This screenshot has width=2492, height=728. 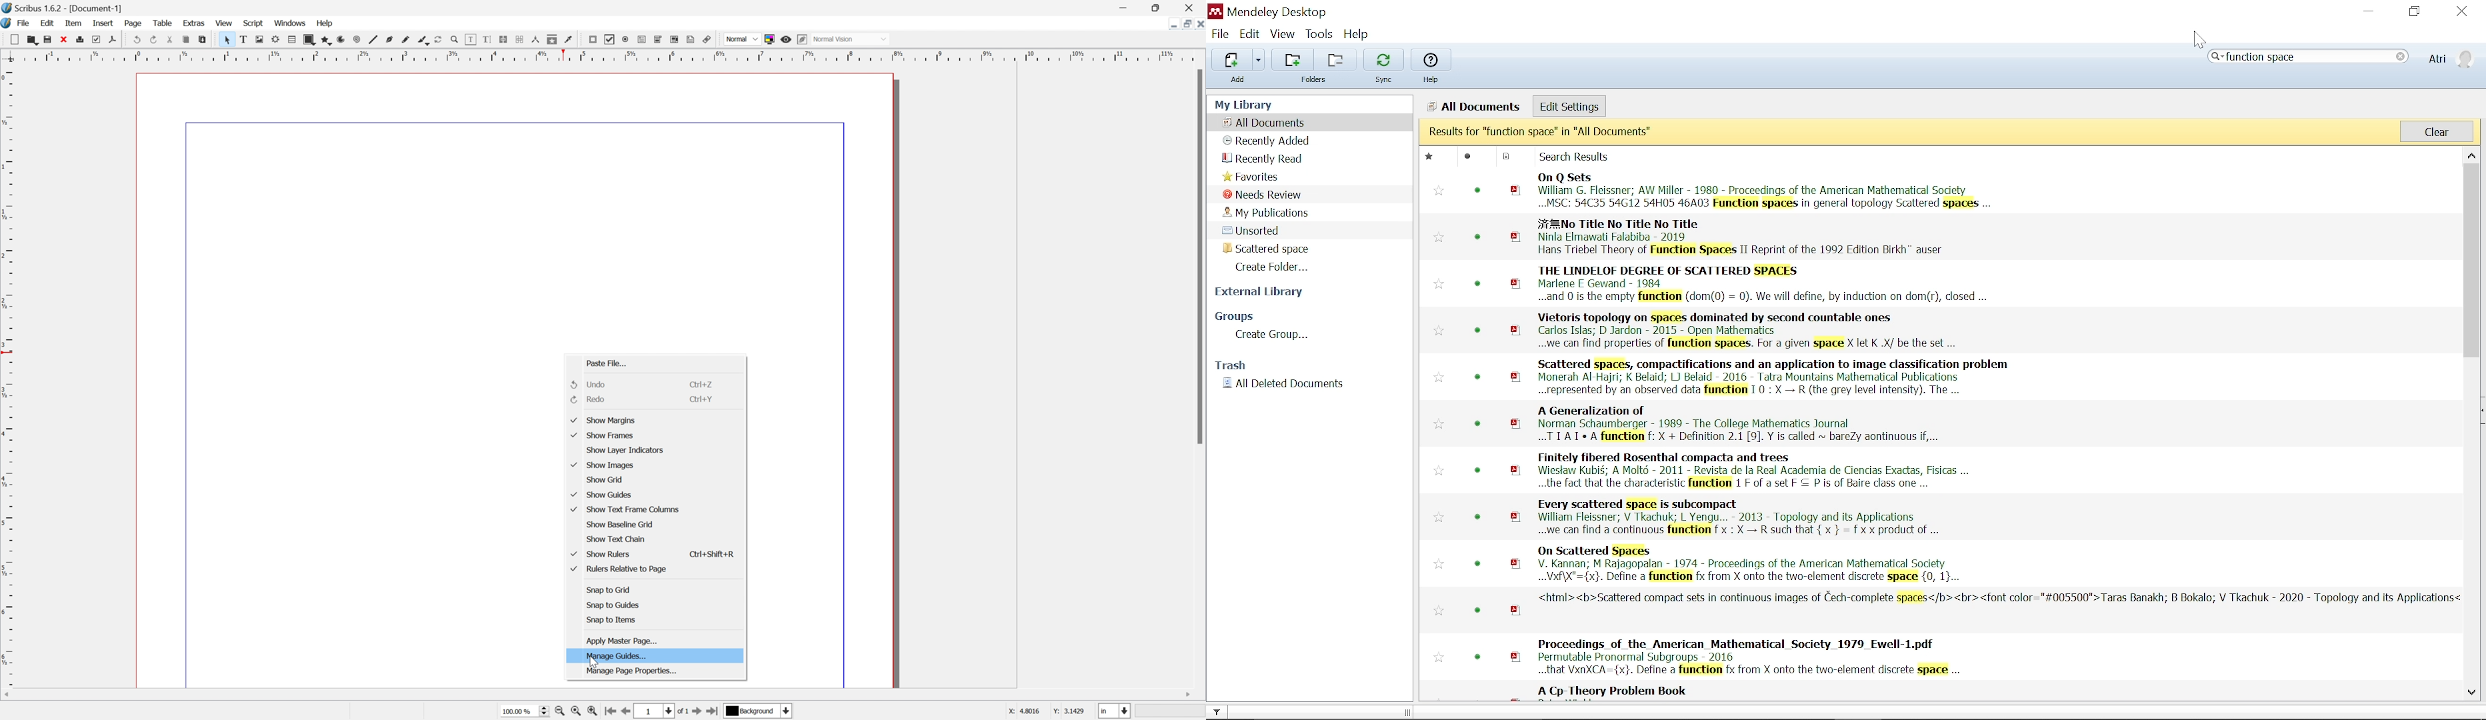 What do you see at coordinates (1962, 470) in the screenshot?
I see `Finitely fibered Rosenthal compacta and trees Wiestaws Kubié; A Molt - 2011 - Revita de la Real Academia de Ciencias Exactas, Fisicasthe fact that the characteristic function 1 F of a sel F = P is of Baire lass one` at bounding box center [1962, 470].